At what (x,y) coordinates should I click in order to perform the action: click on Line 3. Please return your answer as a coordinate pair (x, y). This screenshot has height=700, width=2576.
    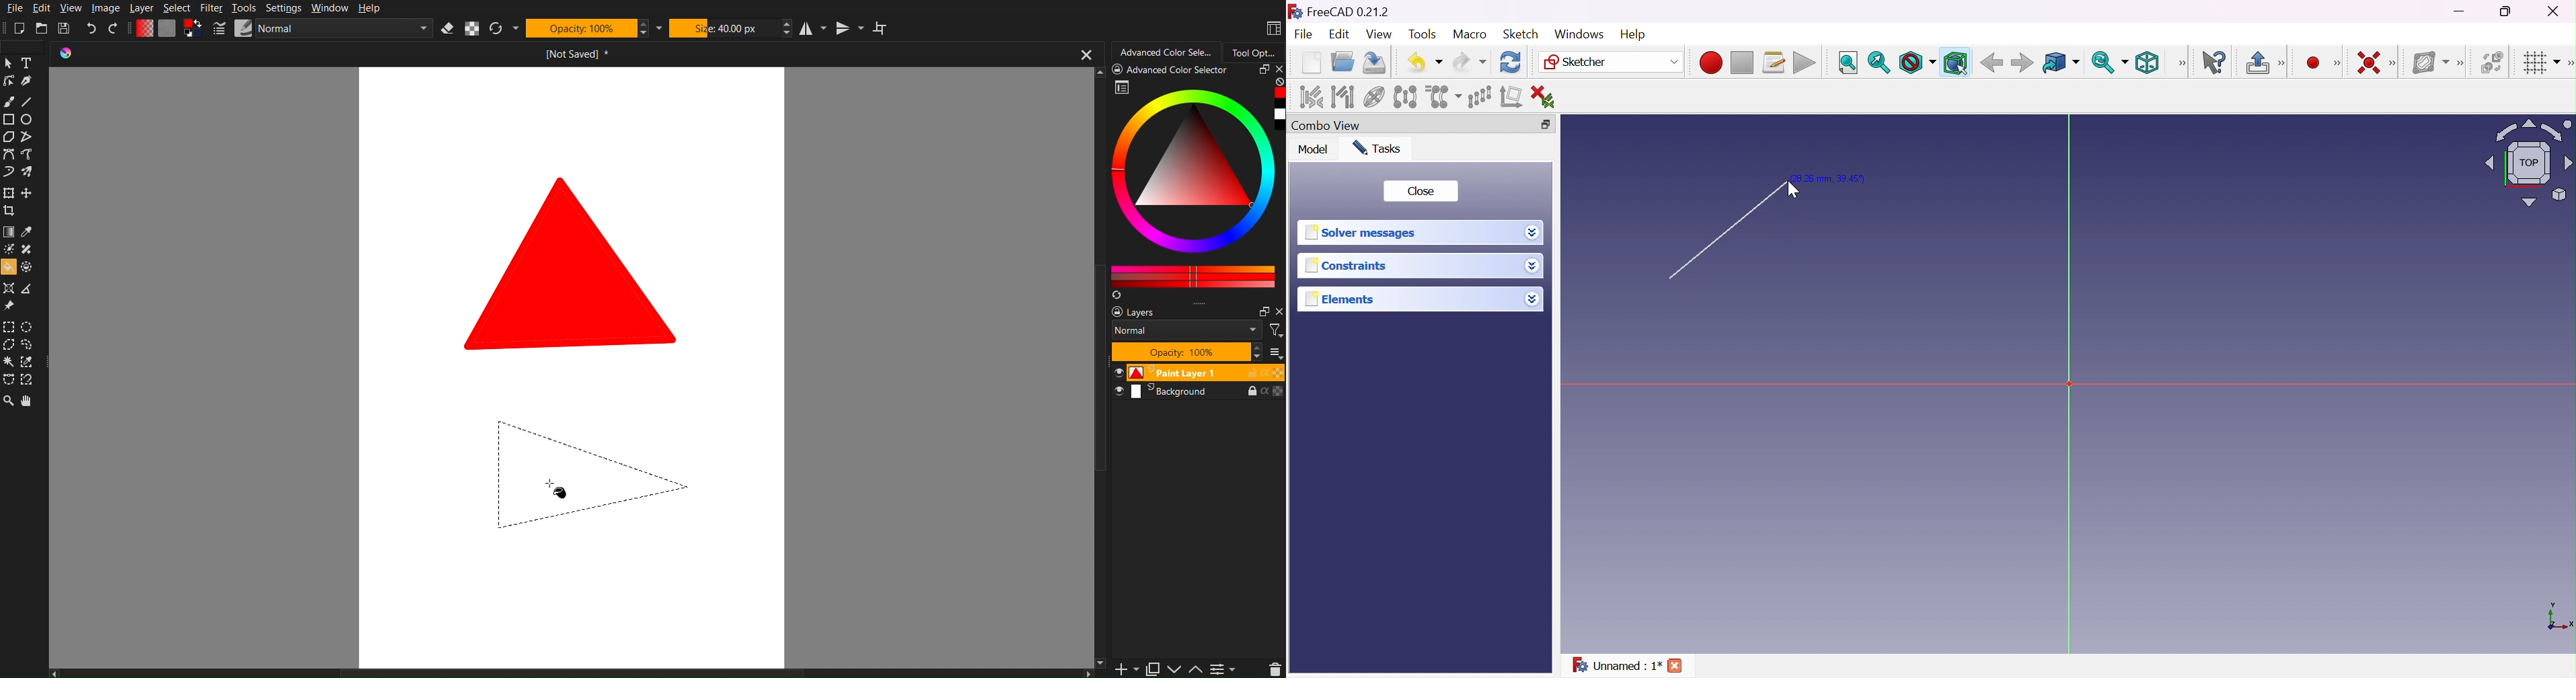
    Looking at the image, I should click on (614, 440).